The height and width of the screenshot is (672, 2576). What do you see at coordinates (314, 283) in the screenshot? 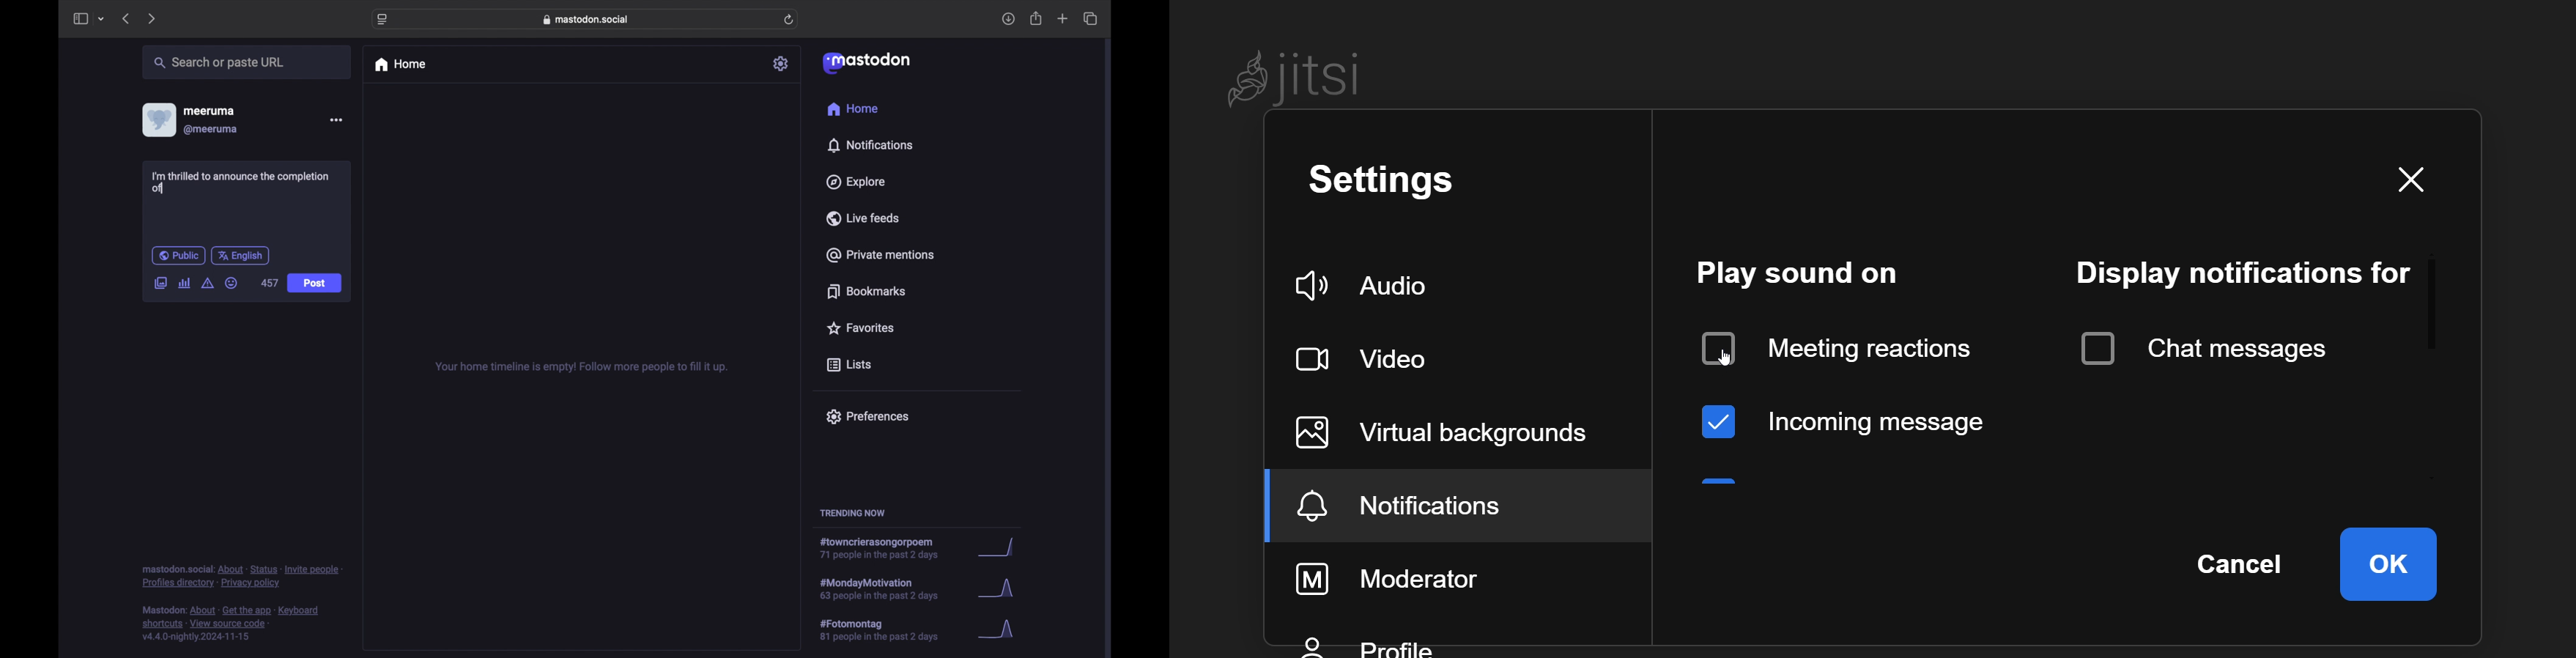
I see `post` at bounding box center [314, 283].